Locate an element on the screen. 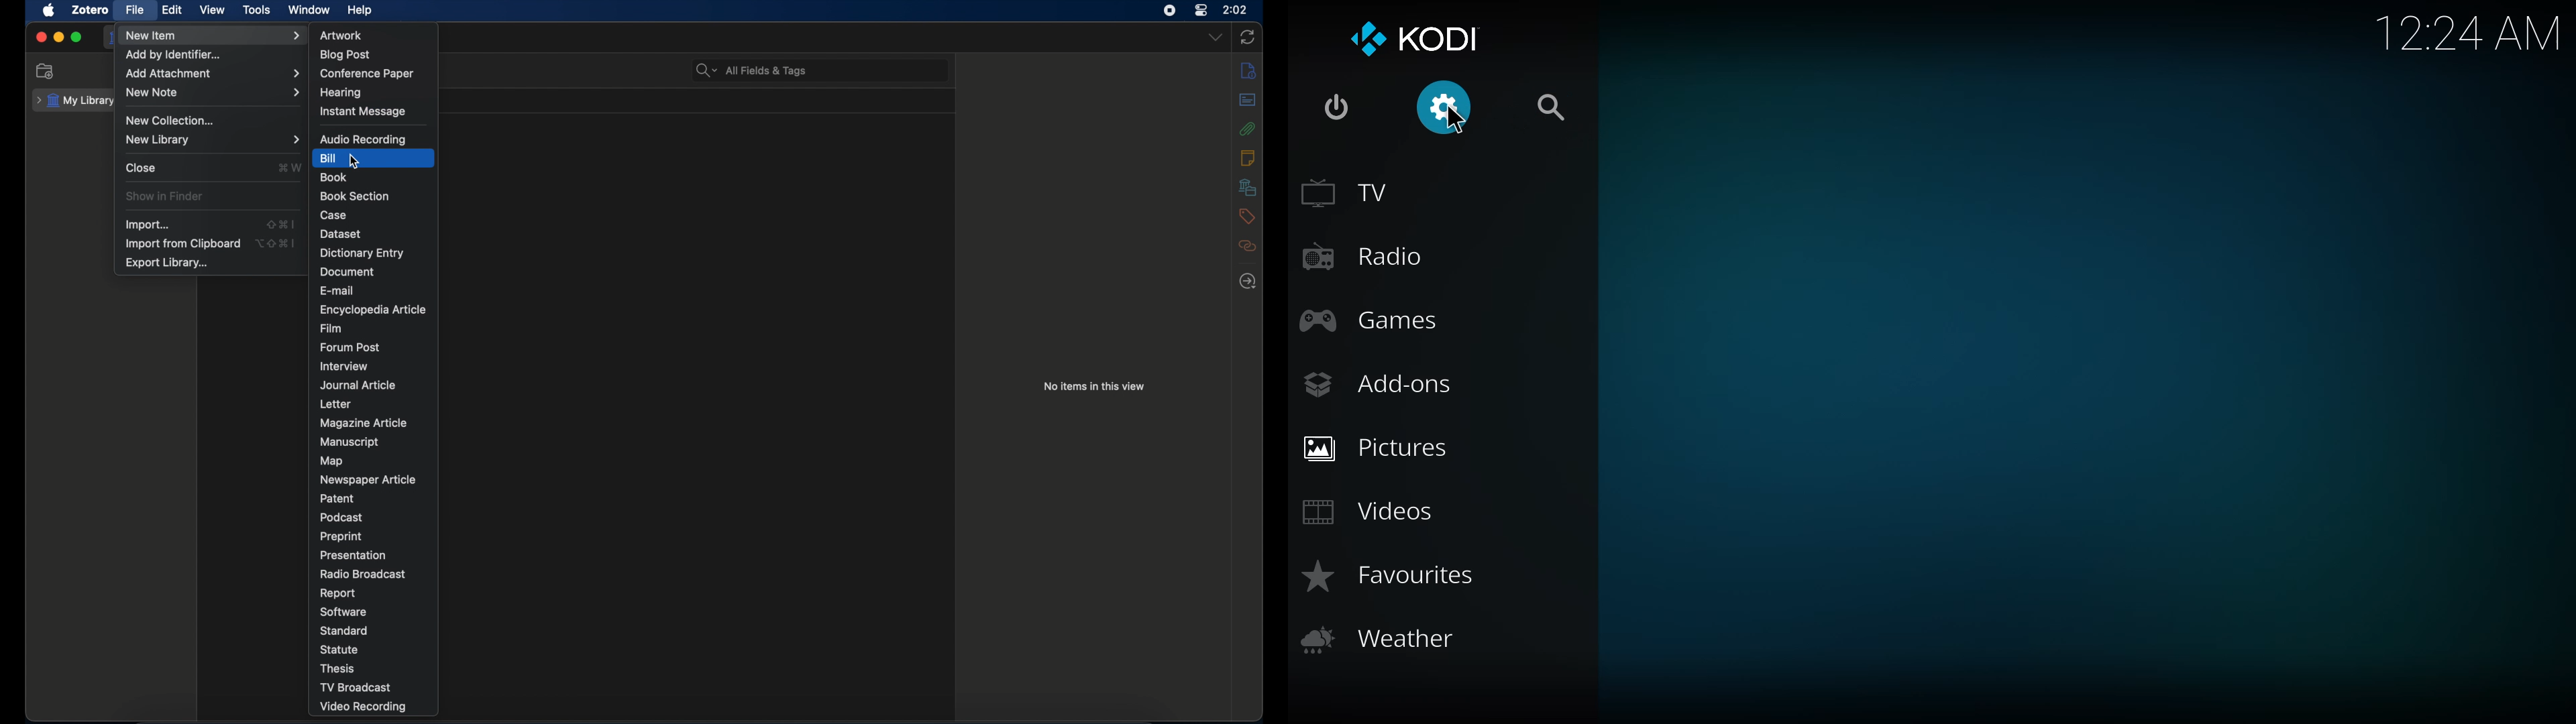 The height and width of the screenshot is (728, 2576). standard is located at coordinates (345, 631).